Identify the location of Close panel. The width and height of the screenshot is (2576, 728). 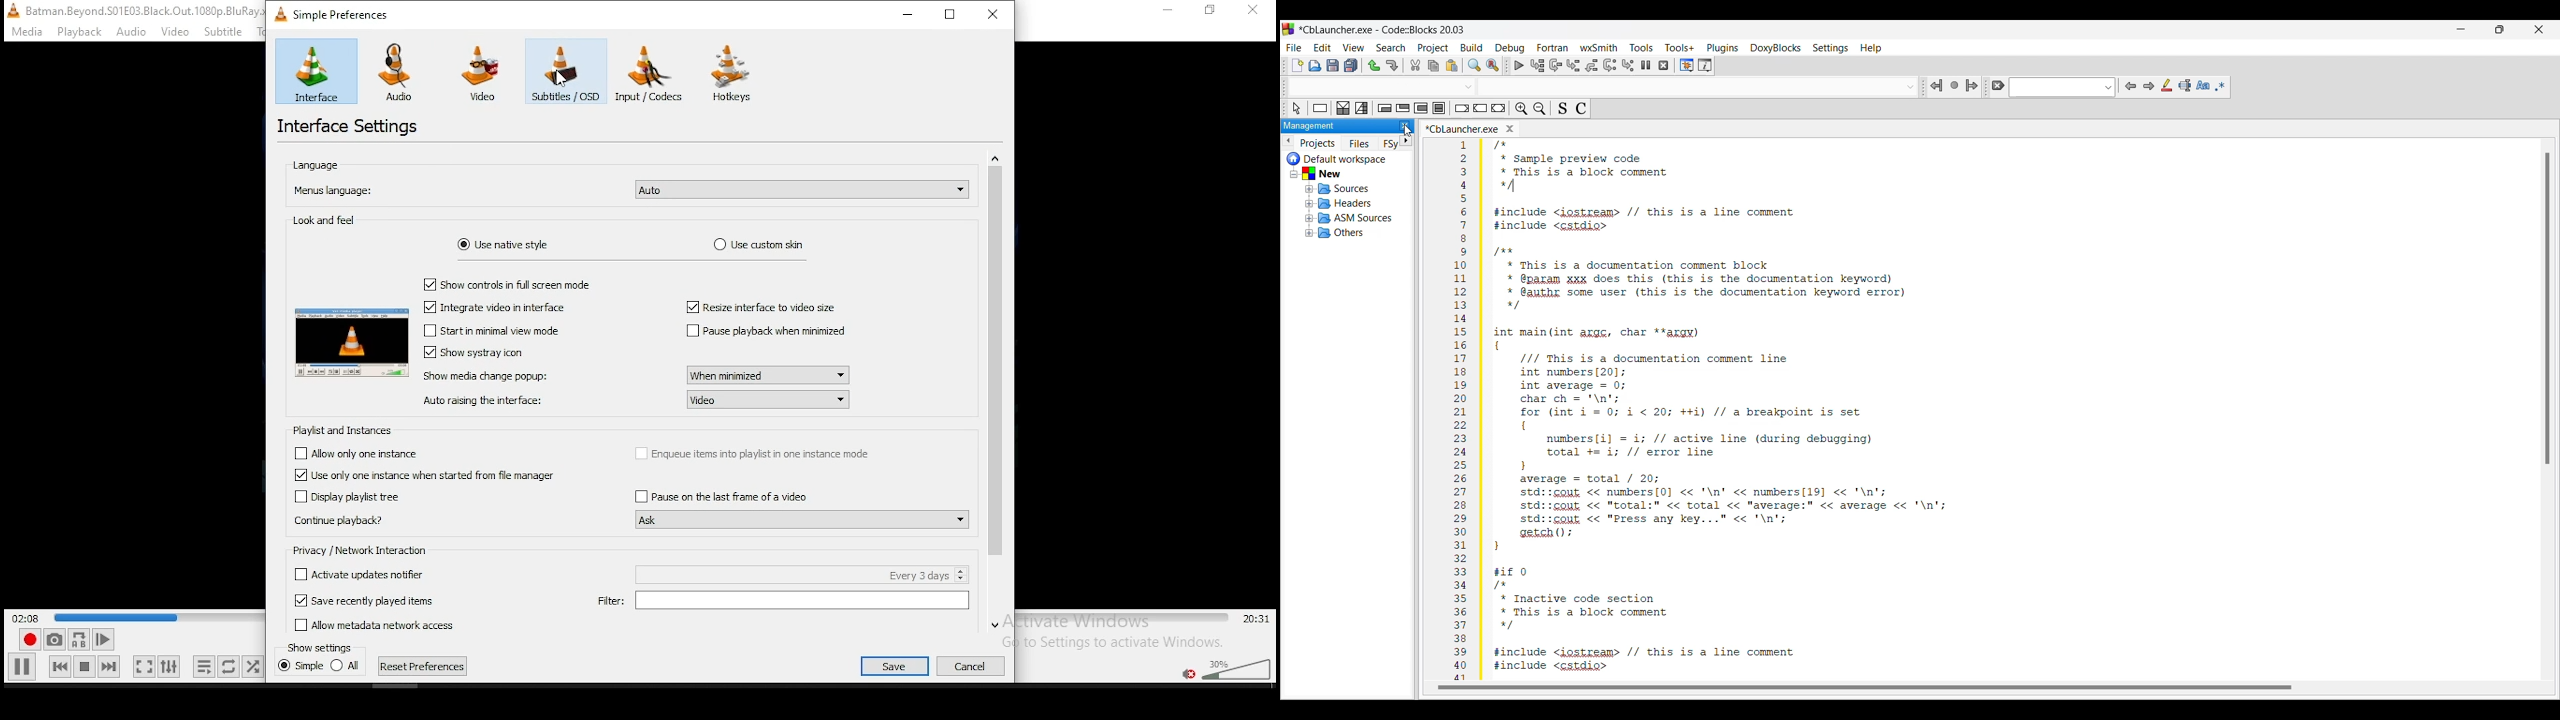
(1405, 126).